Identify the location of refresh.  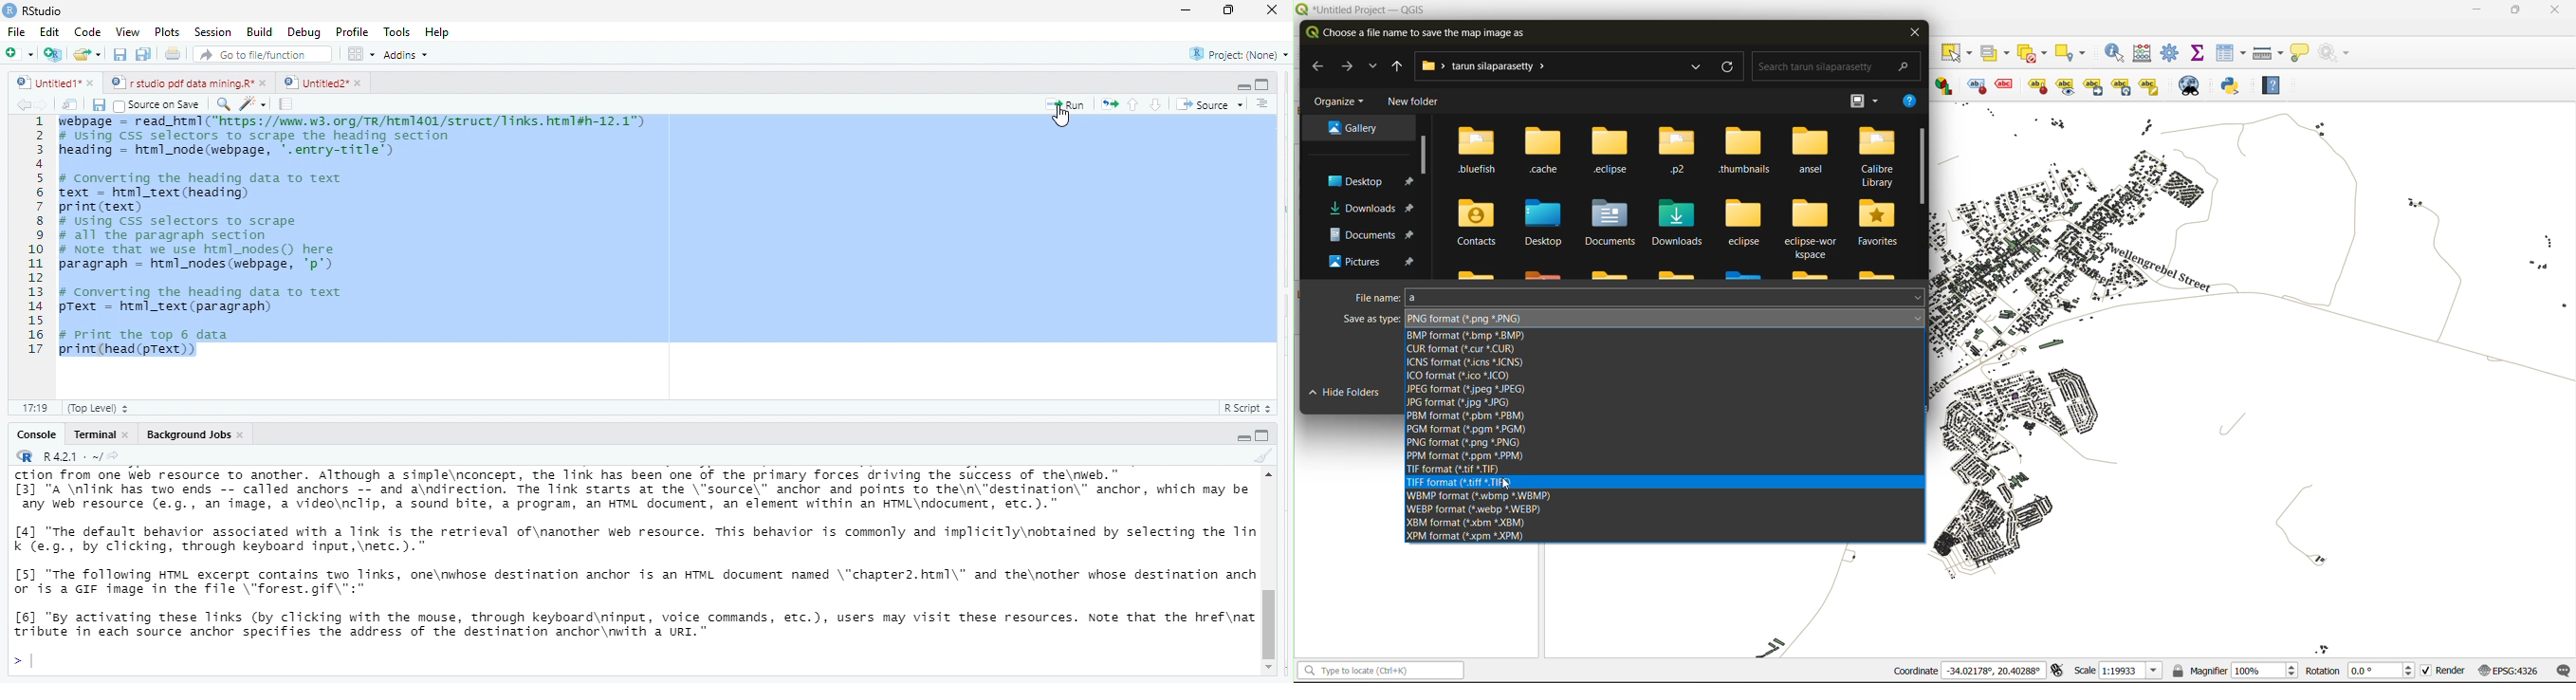
(1729, 69).